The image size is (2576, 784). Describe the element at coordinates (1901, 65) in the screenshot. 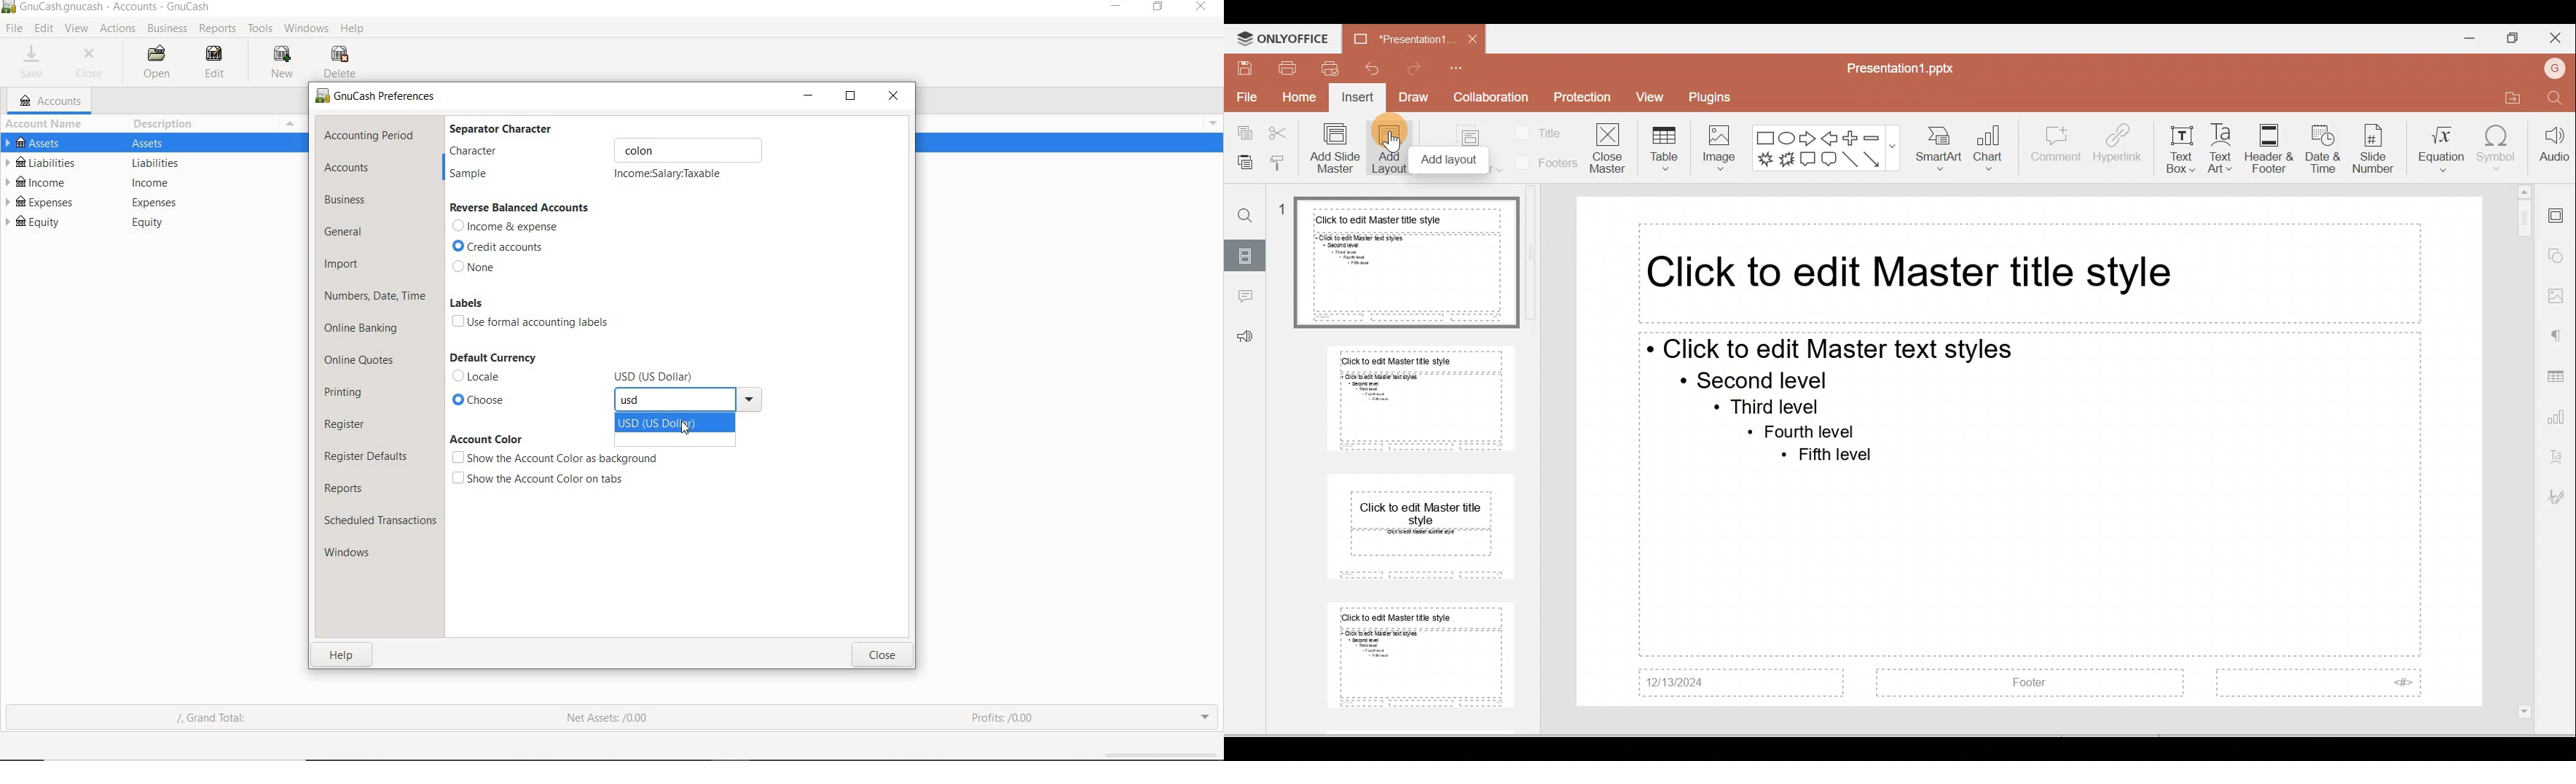

I see `Document name` at that location.